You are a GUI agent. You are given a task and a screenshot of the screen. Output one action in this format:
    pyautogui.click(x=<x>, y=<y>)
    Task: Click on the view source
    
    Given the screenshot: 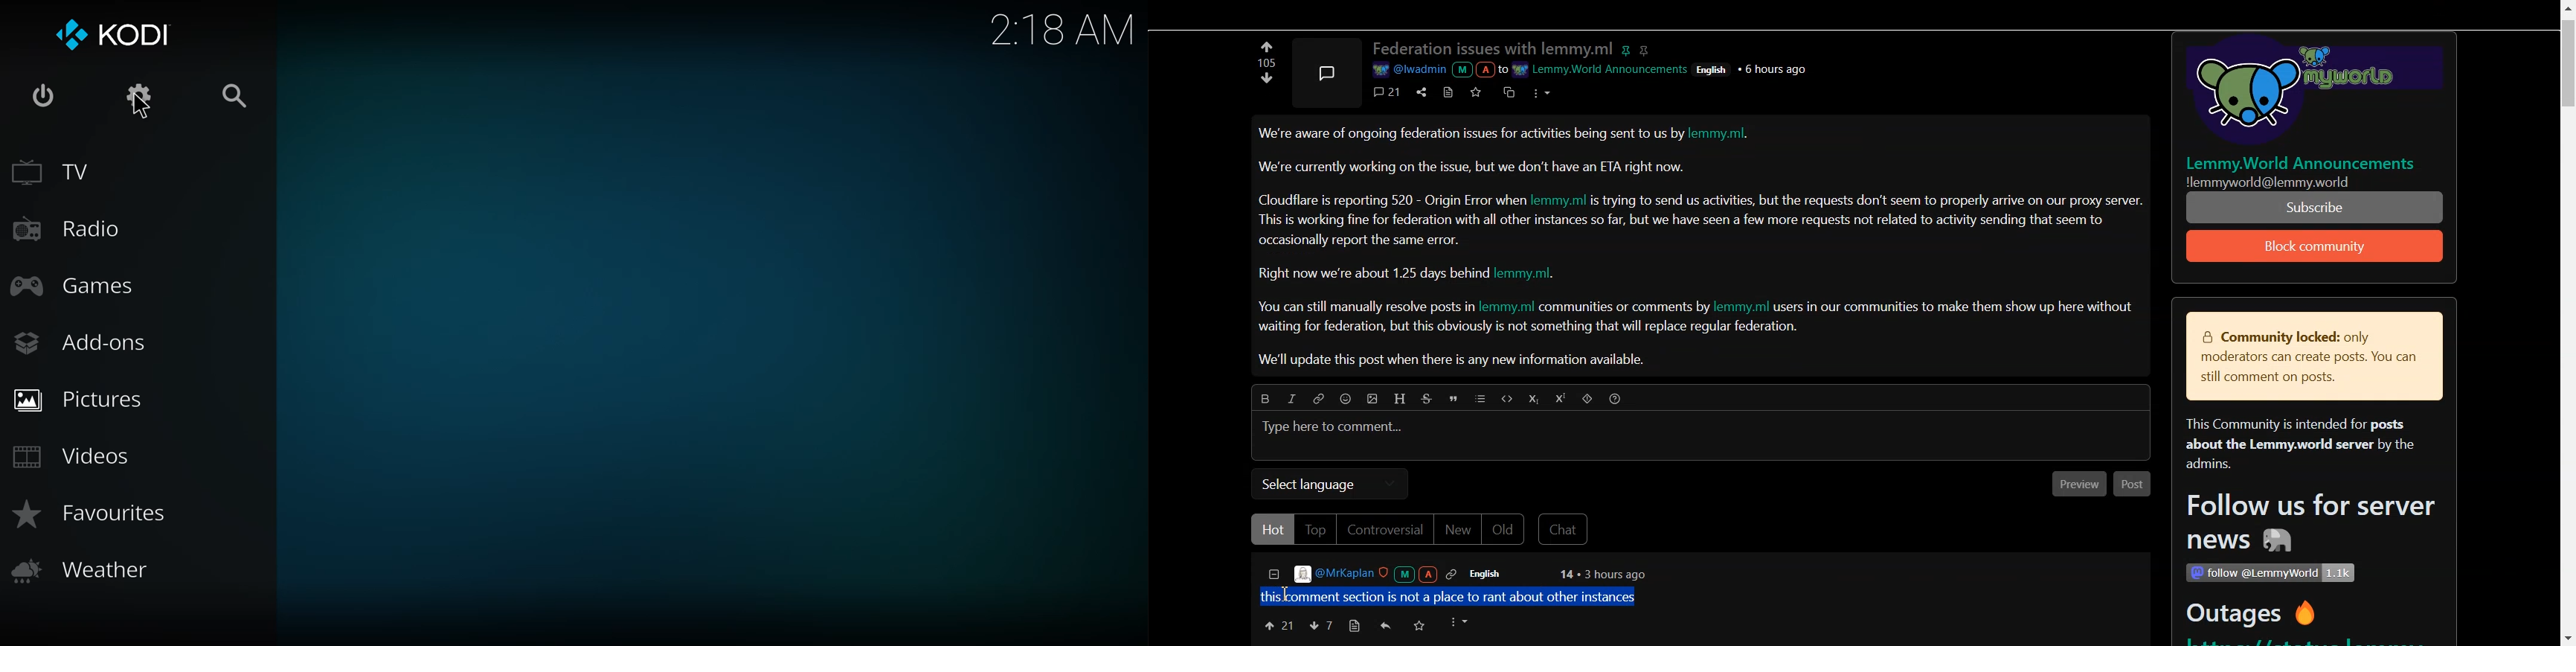 What is the action you would take?
    pyautogui.click(x=1354, y=626)
    